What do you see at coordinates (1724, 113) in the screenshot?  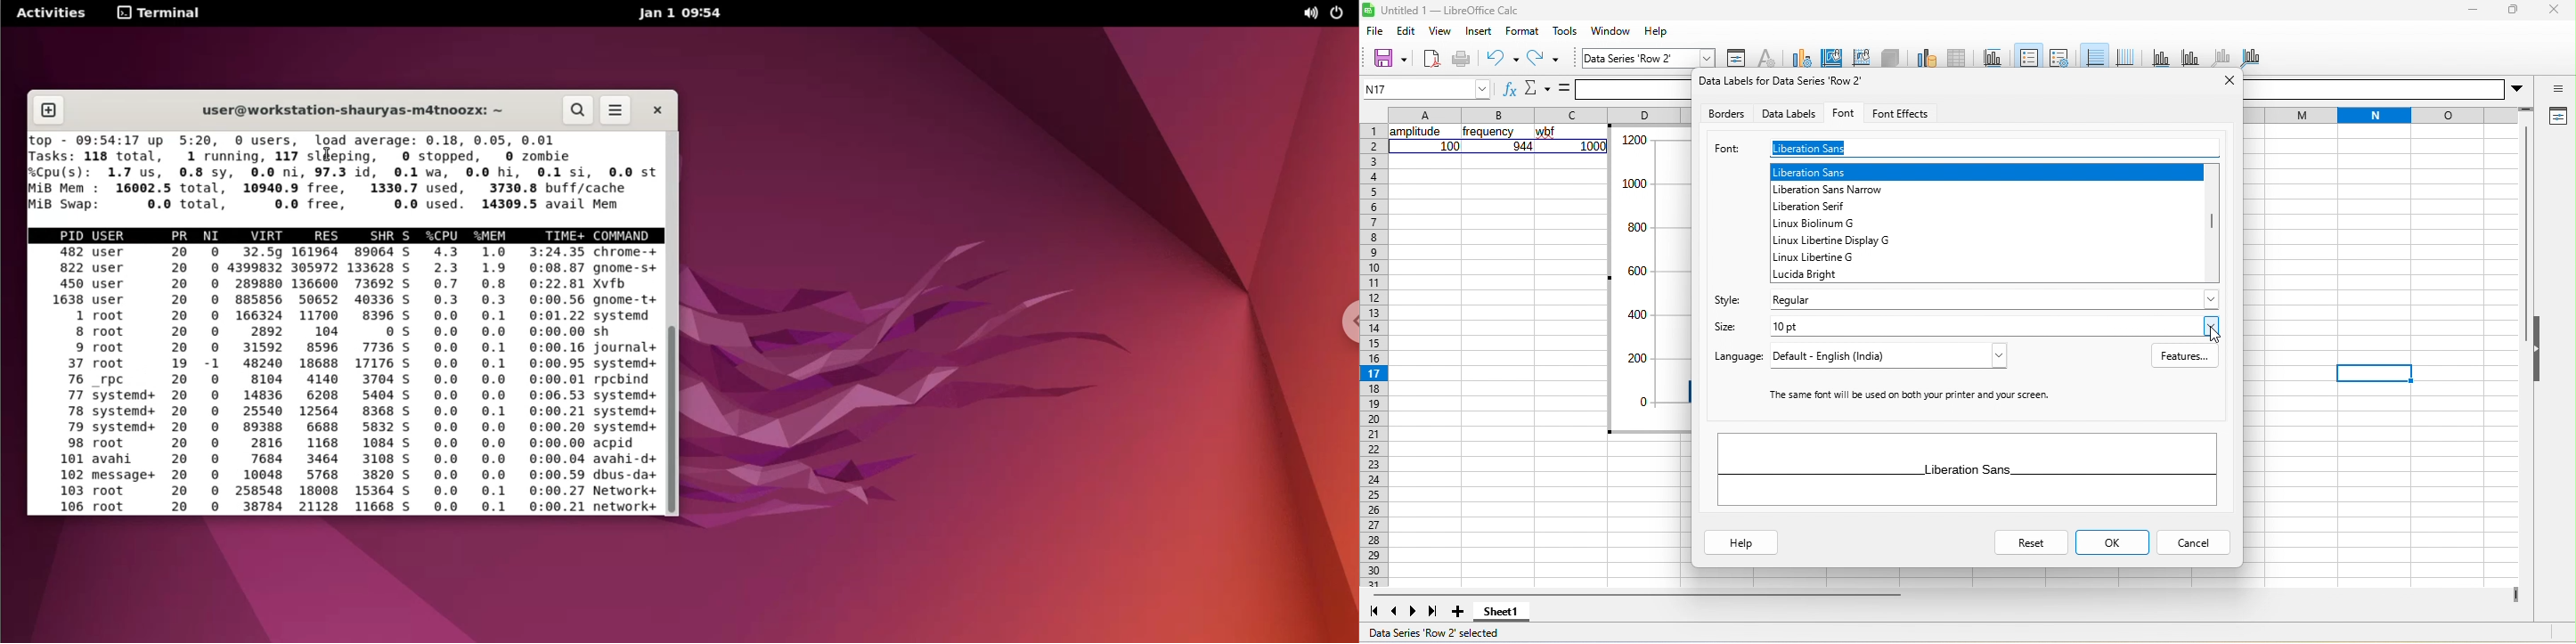 I see `borders` at bounding box center [1724, 113].